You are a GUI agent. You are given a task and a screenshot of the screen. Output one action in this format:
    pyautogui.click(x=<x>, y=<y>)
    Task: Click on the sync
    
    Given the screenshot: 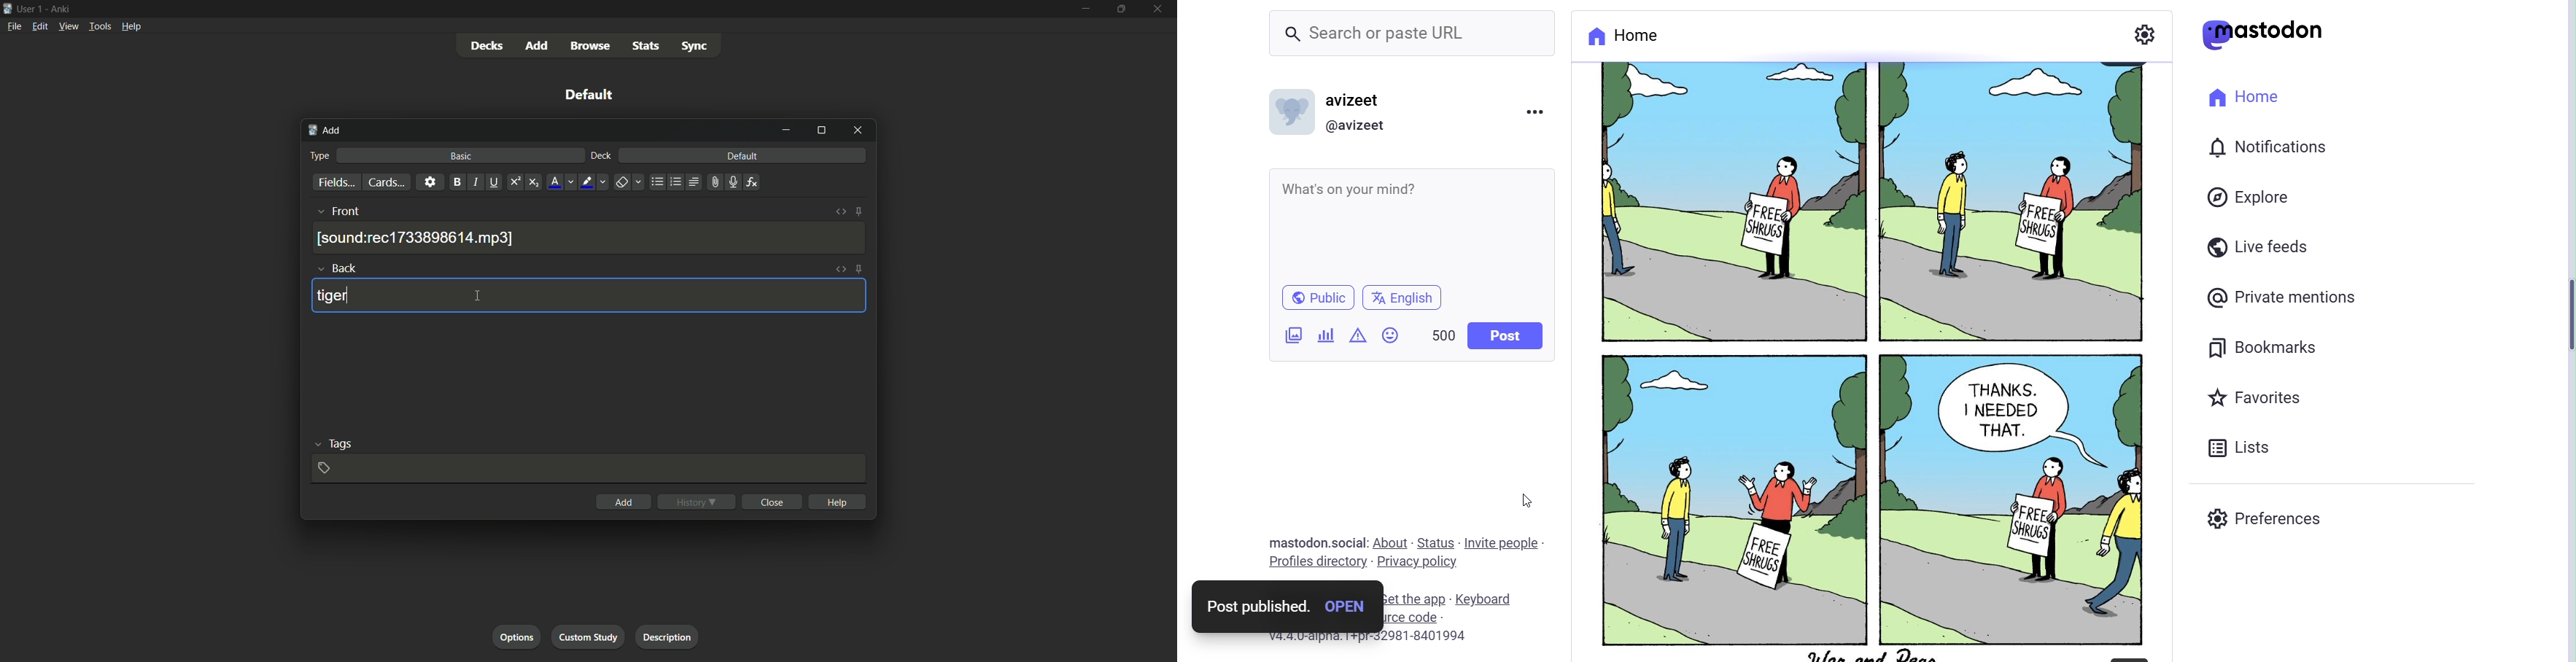 What is the action you would take?
    pyautogui.click(x=694, y=48)
    